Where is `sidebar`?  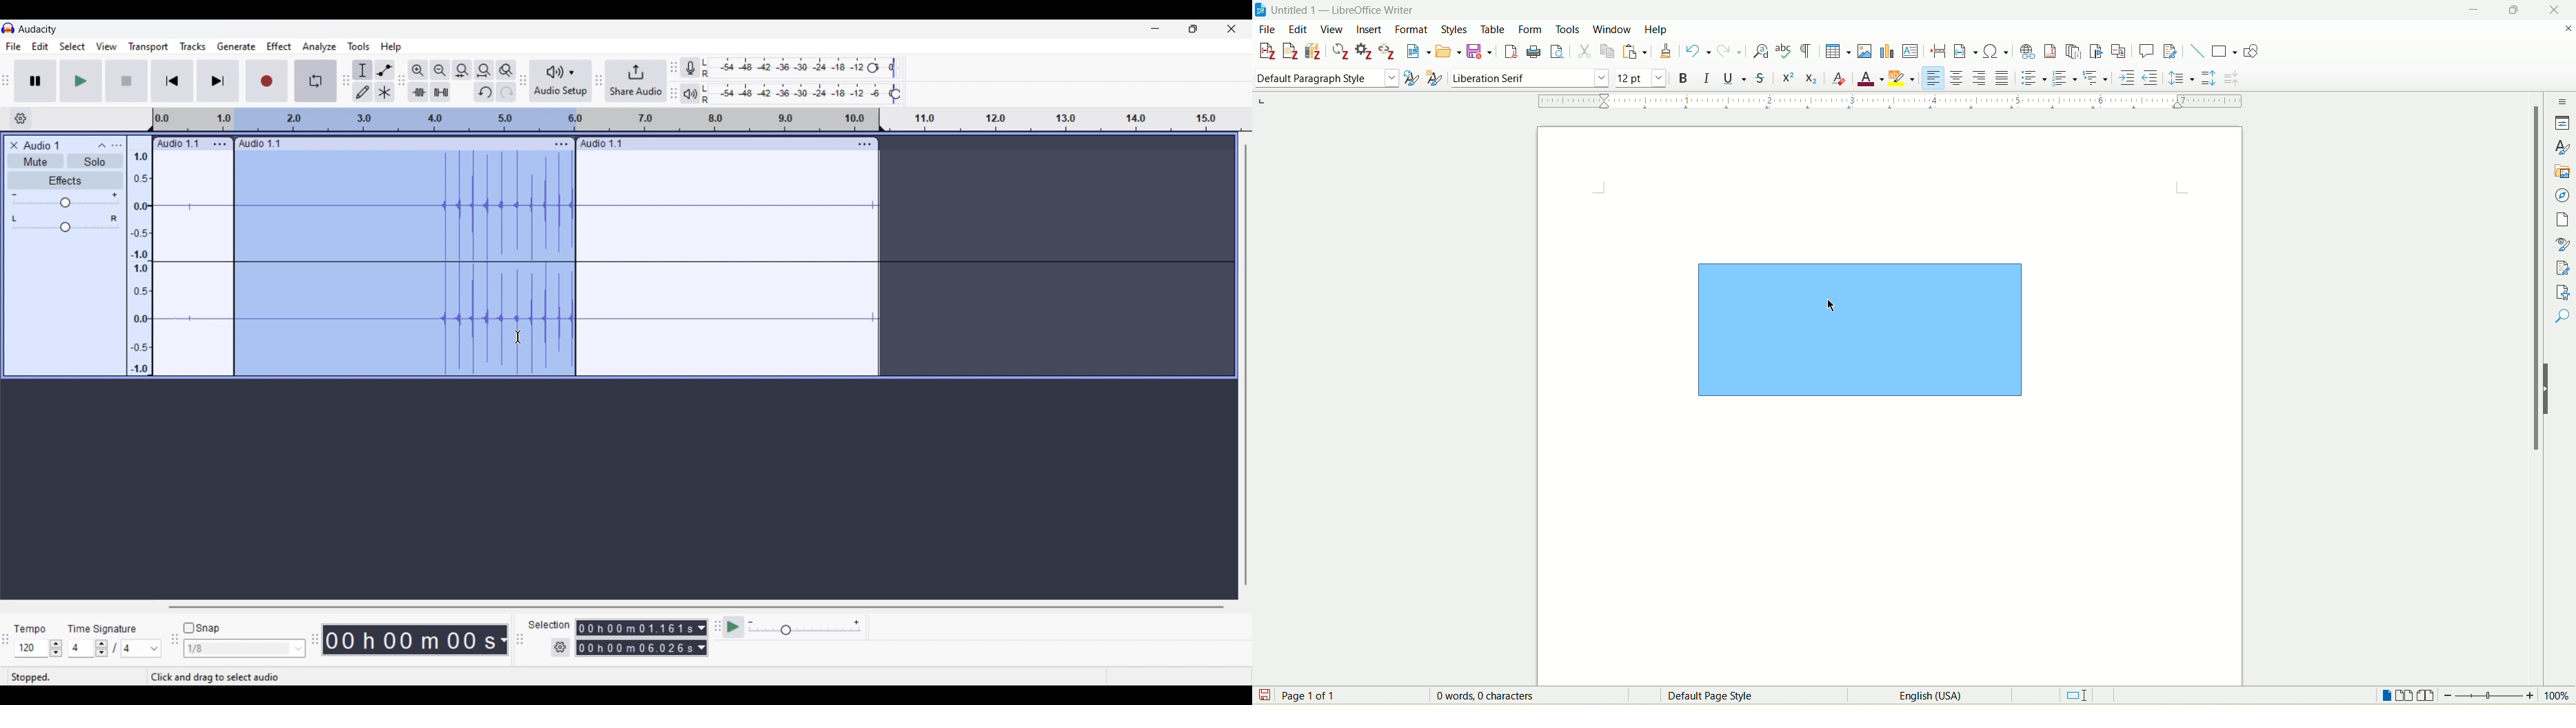 sidebar is located at coordinates (2564, 103).